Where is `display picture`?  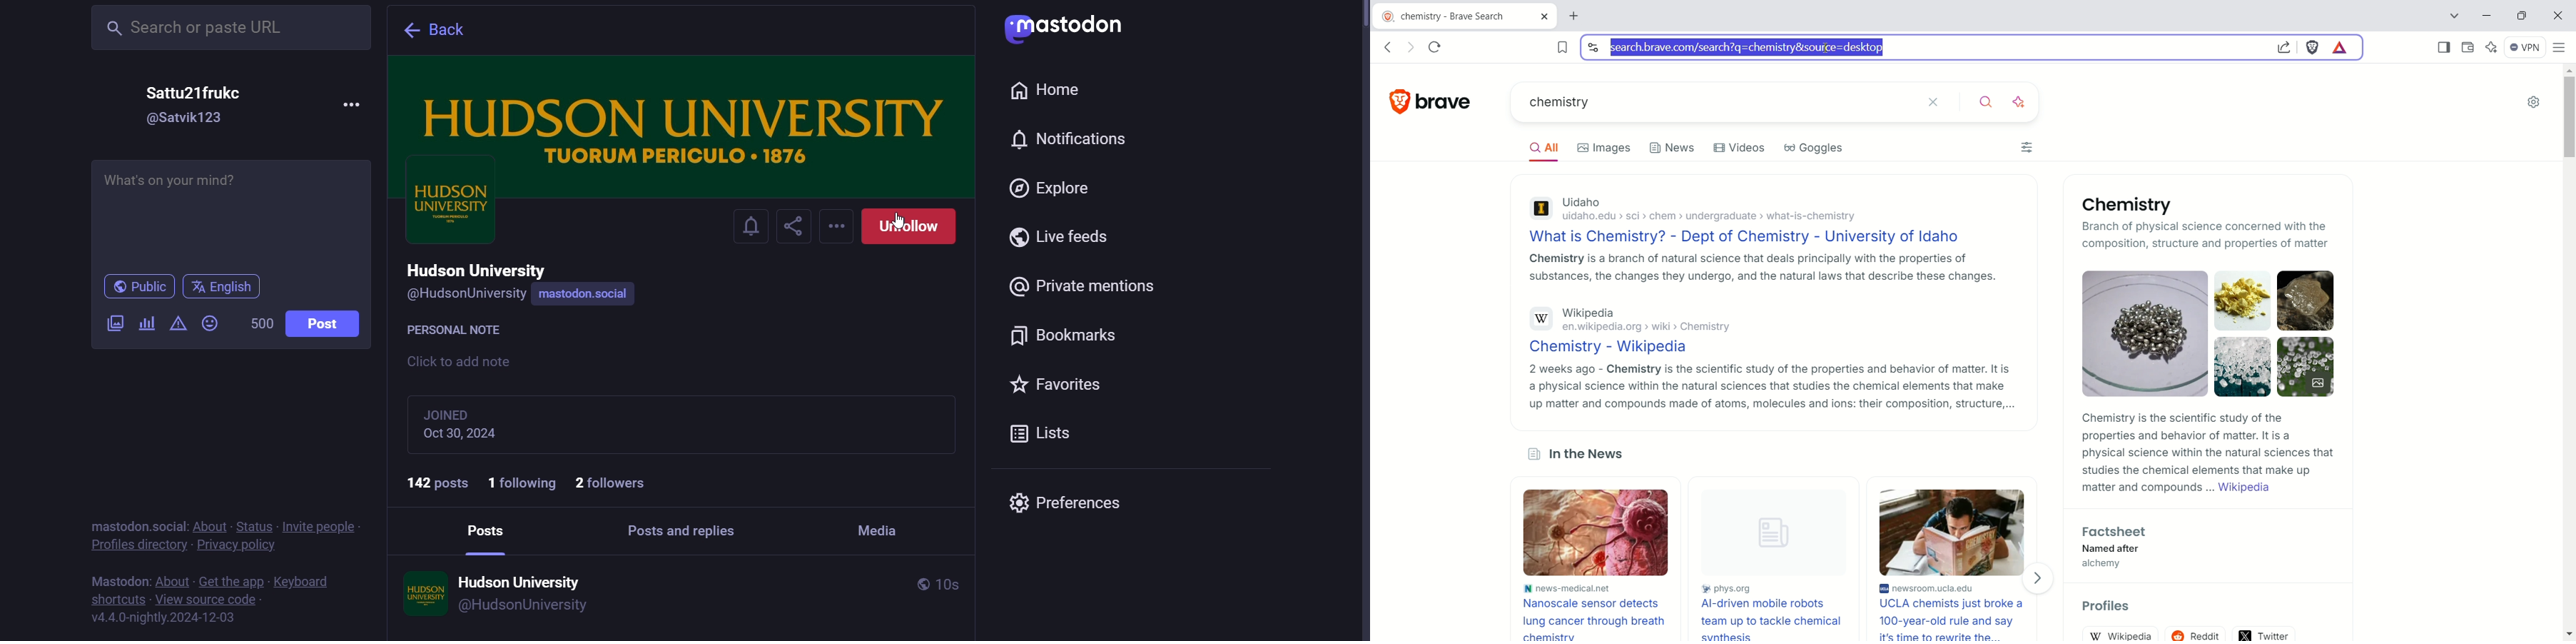
display picture is located at coordinates (449, 212).